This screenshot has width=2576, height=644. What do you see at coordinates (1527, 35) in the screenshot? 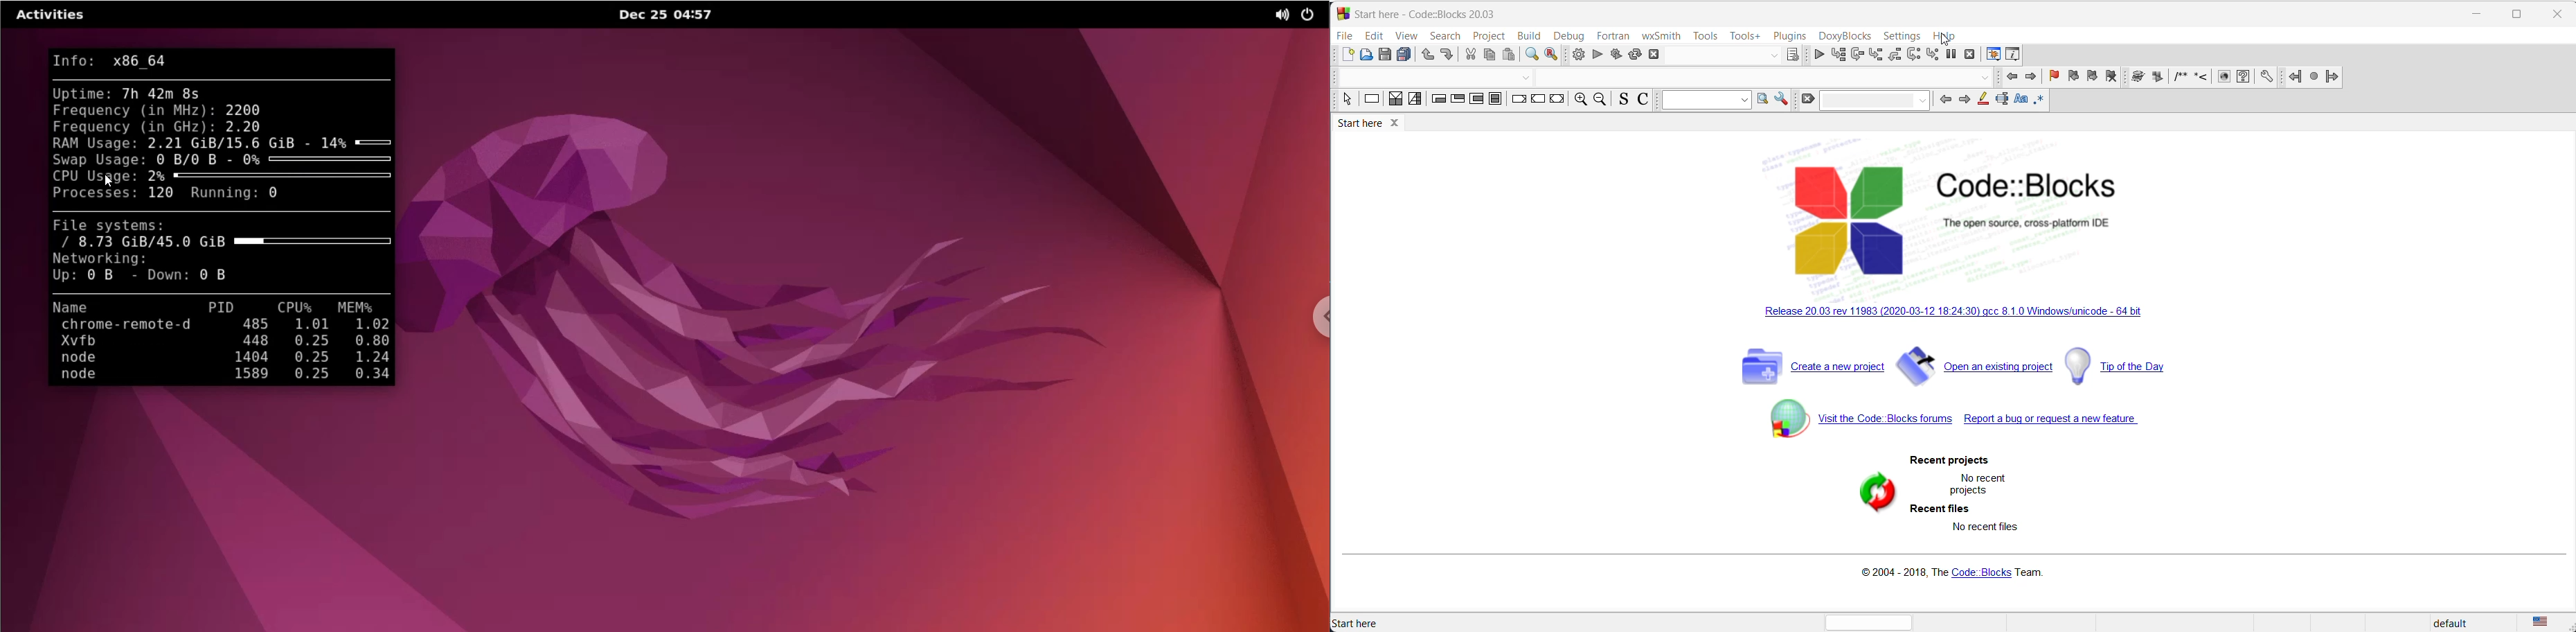
I see `build` at bounding box center [1527, 35].